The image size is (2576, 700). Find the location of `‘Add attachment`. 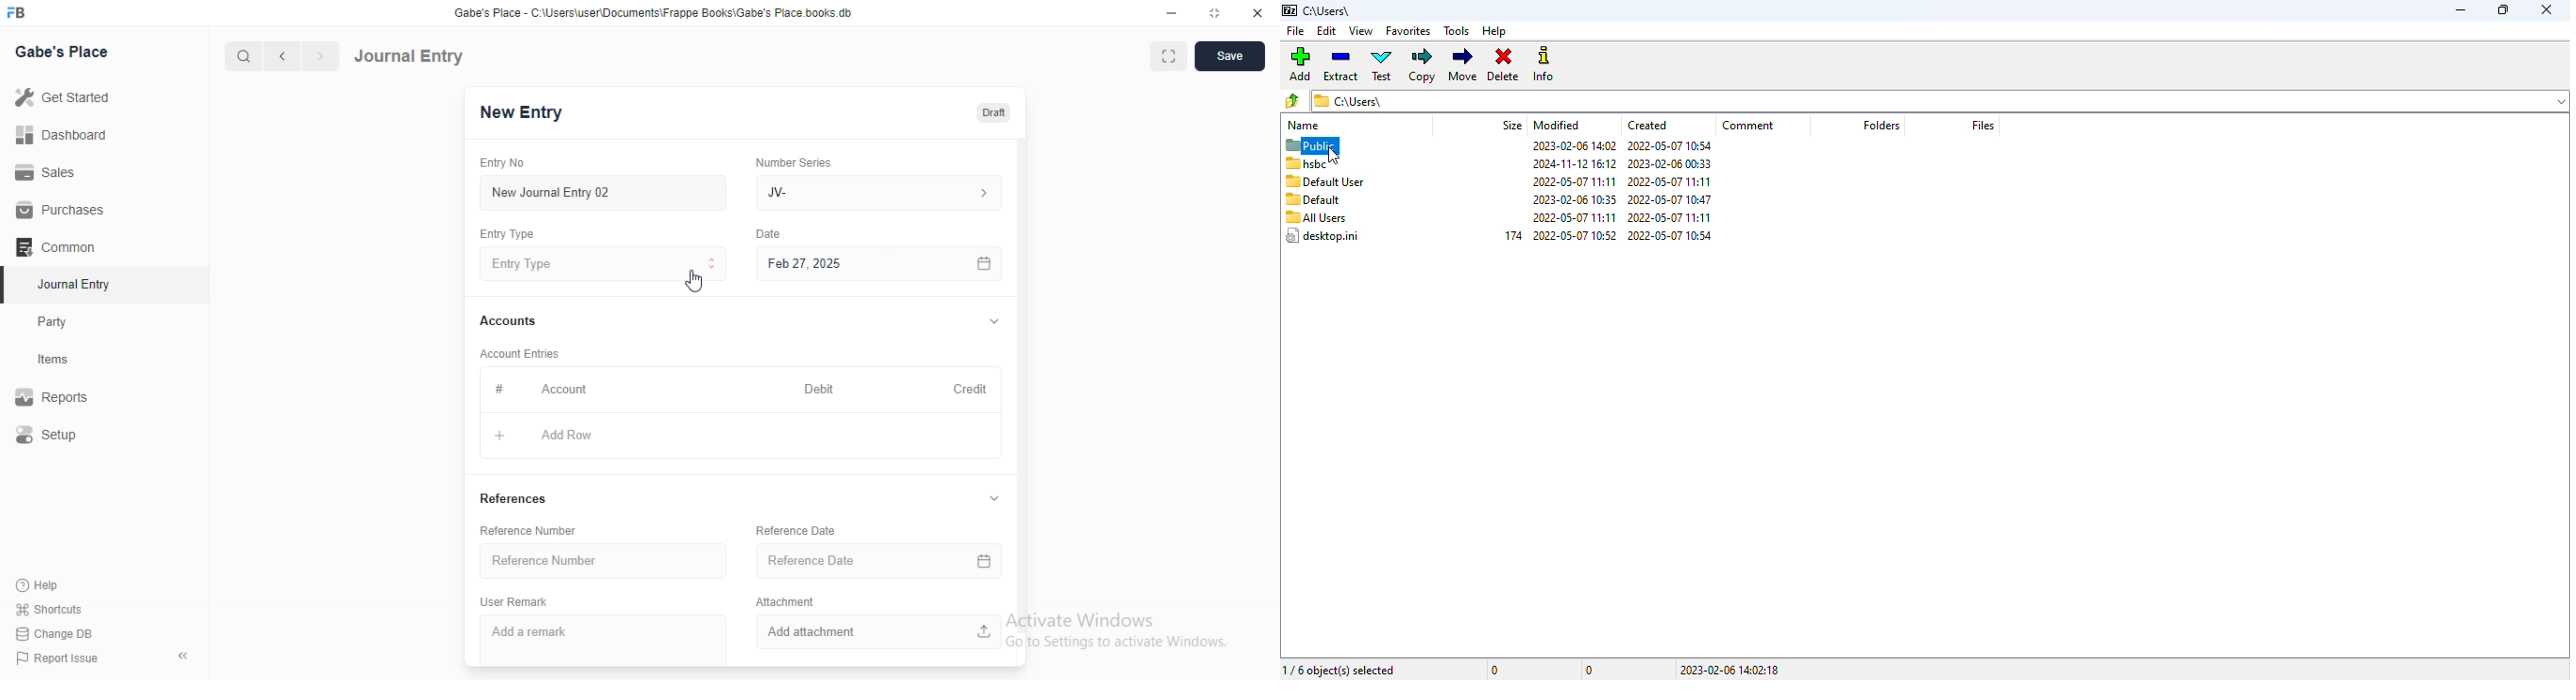

‘Add attachment is located at coordinates (877, 632).